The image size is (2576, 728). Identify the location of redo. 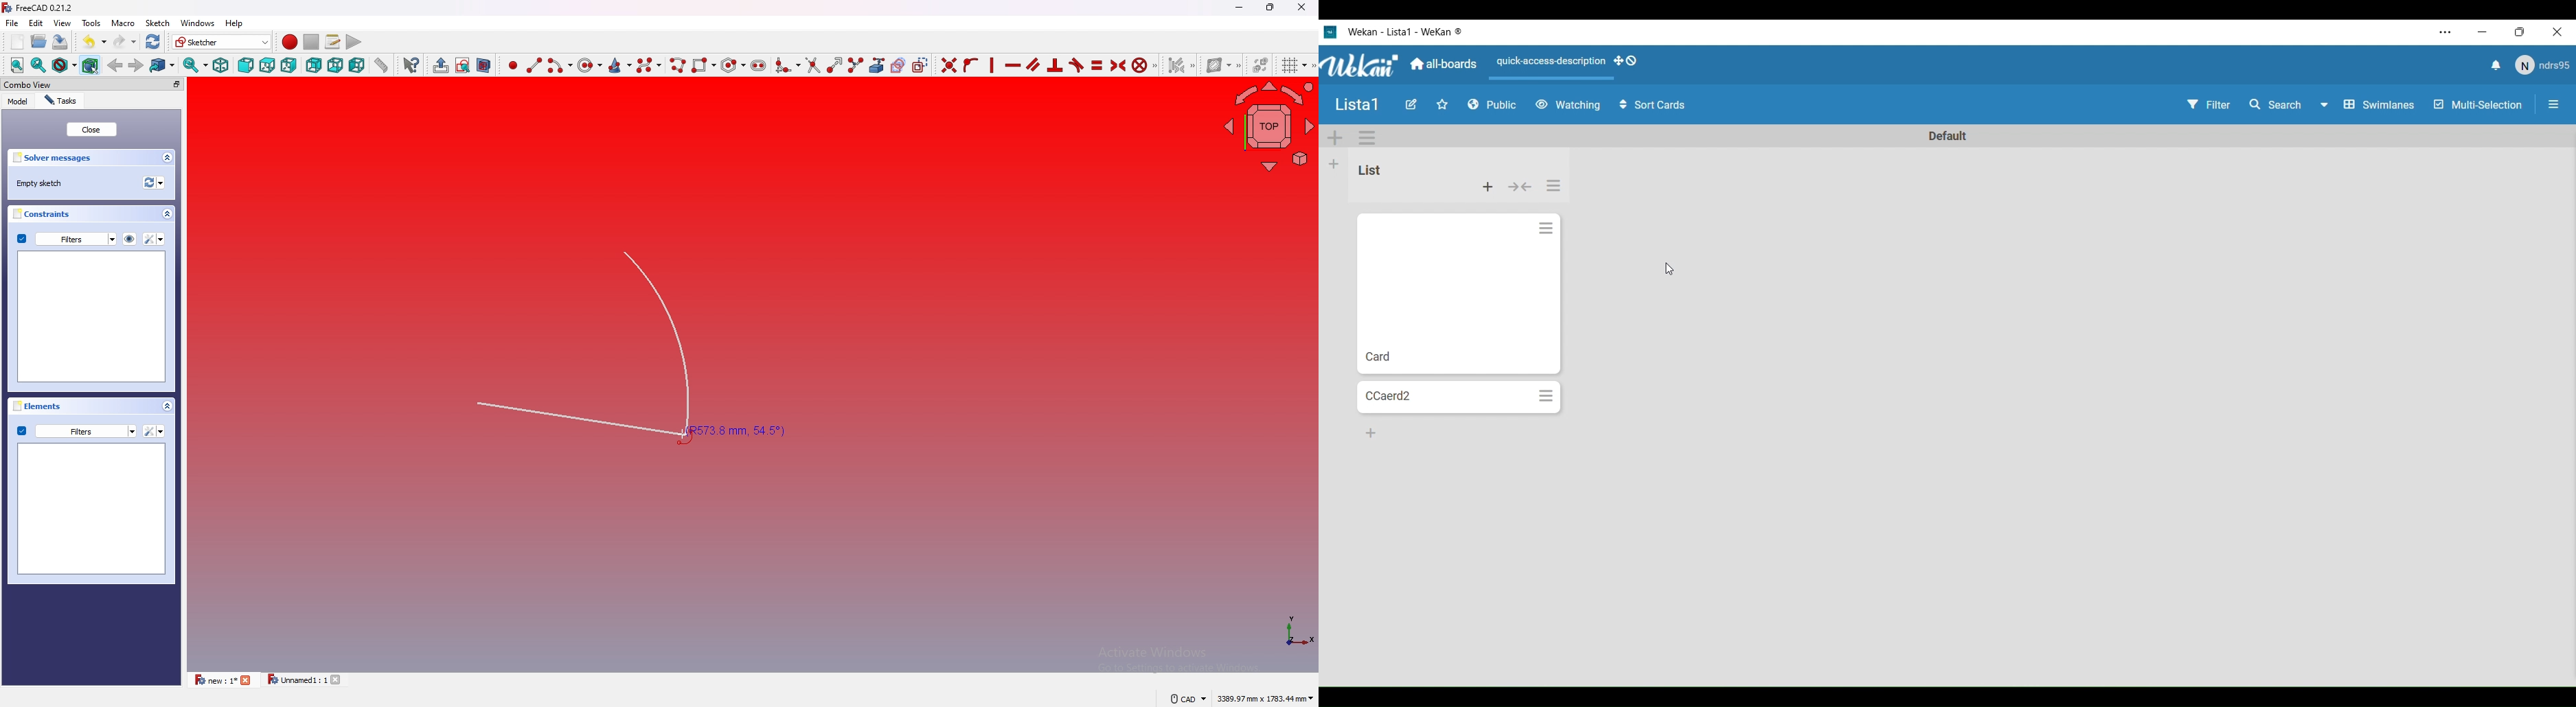
(126, 41).